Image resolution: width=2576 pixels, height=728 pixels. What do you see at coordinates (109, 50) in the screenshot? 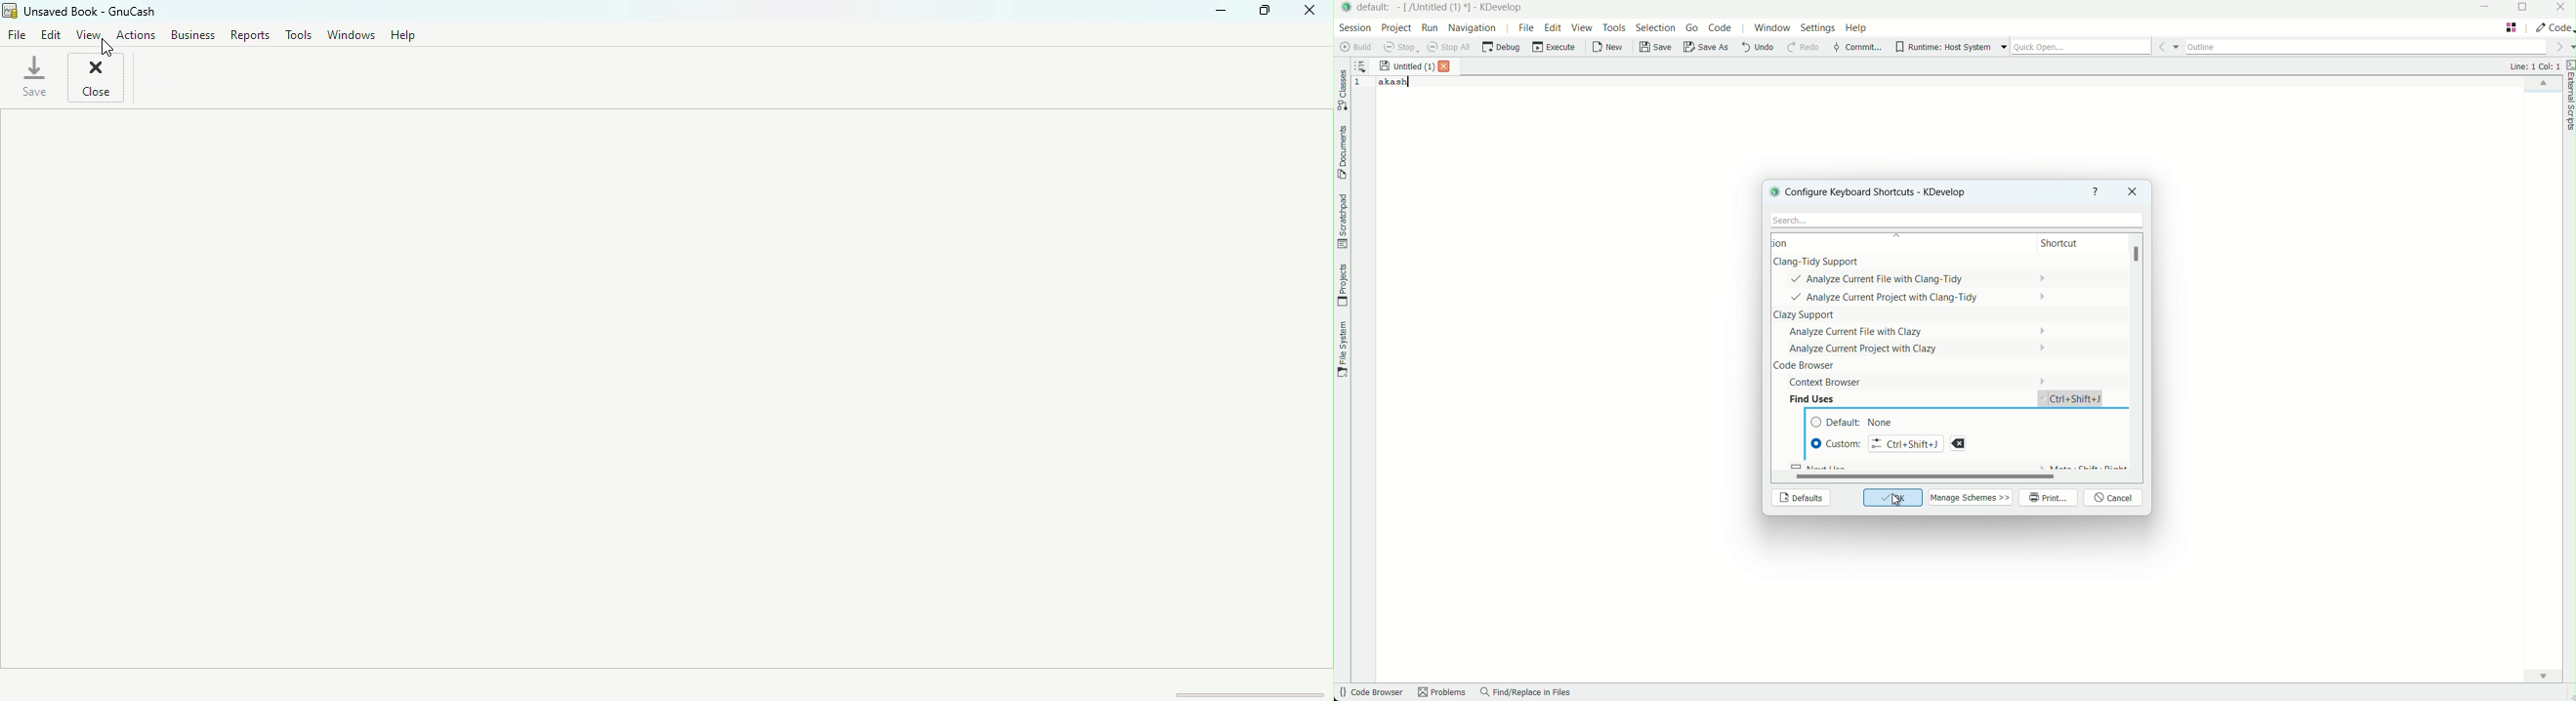
I see `cursor` at bounding box center [109, 50].